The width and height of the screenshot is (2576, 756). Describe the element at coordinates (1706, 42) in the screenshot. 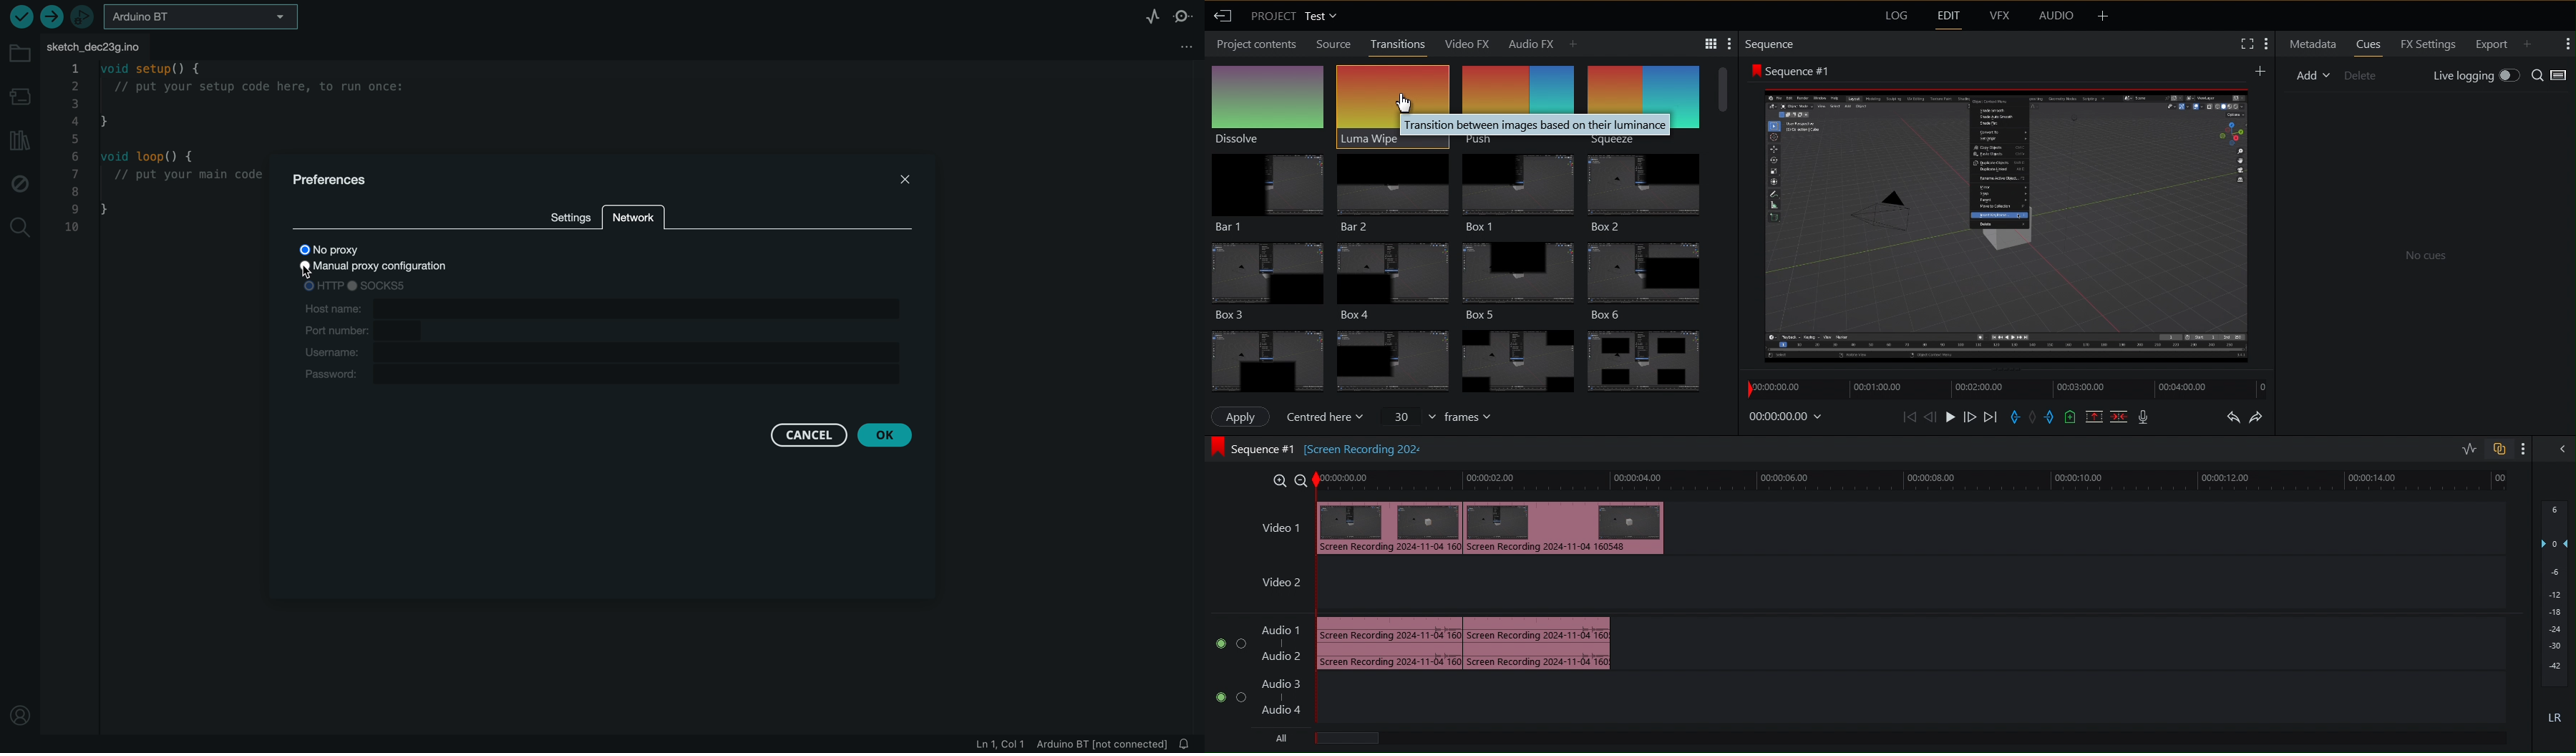

I see `Settings` at that location.